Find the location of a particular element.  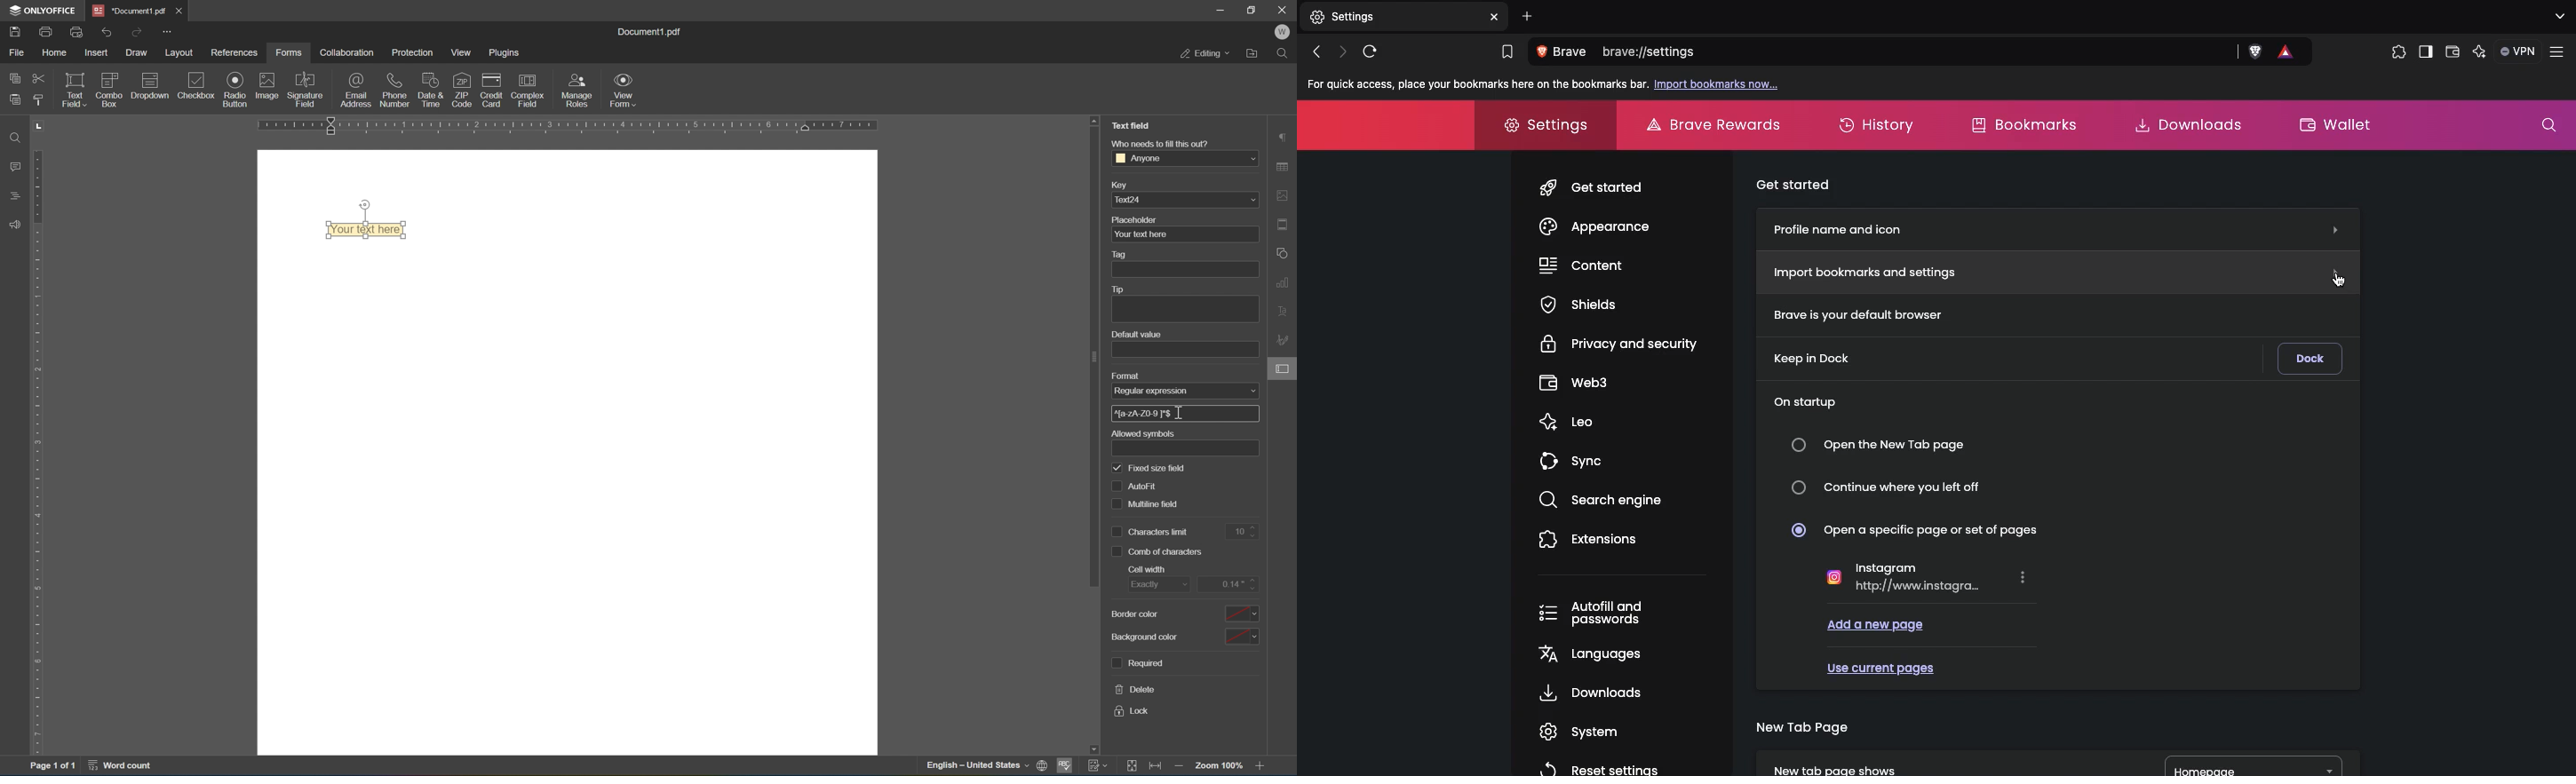

signature settings is located at coordinates (1285, 340).